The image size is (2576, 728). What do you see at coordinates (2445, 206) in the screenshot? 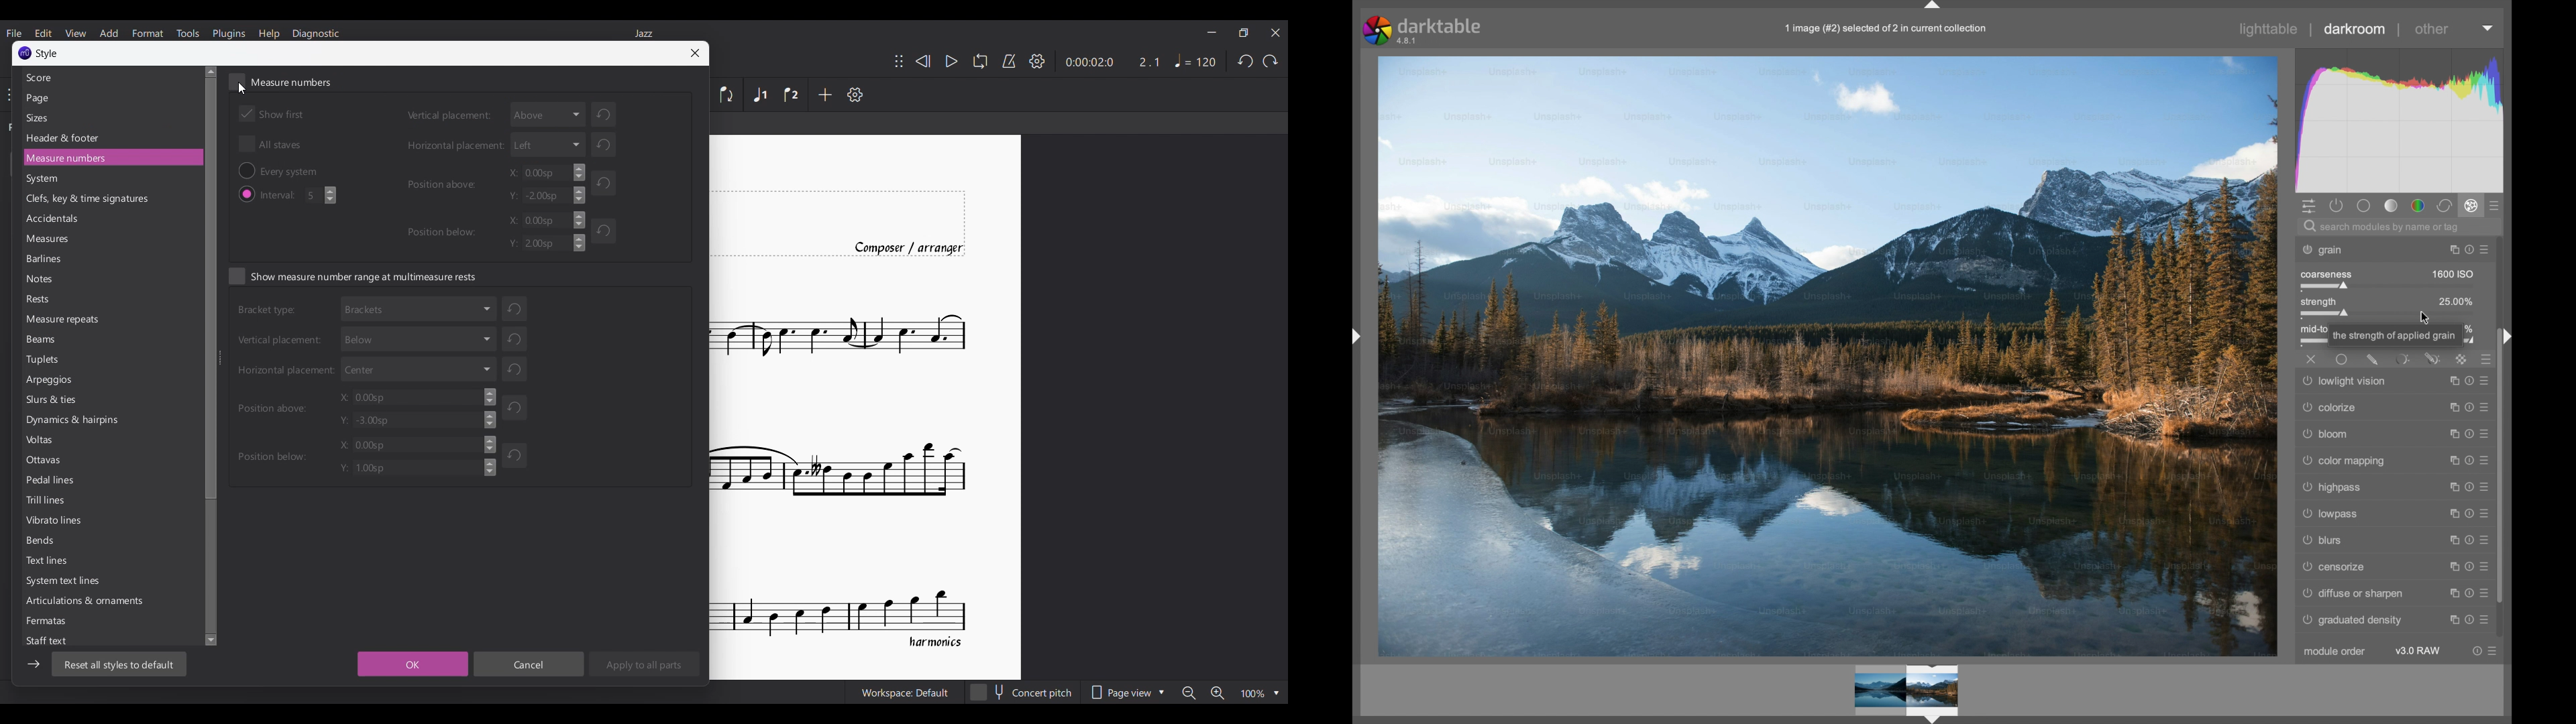
I see `correct` at bounding box center [2445, 206].